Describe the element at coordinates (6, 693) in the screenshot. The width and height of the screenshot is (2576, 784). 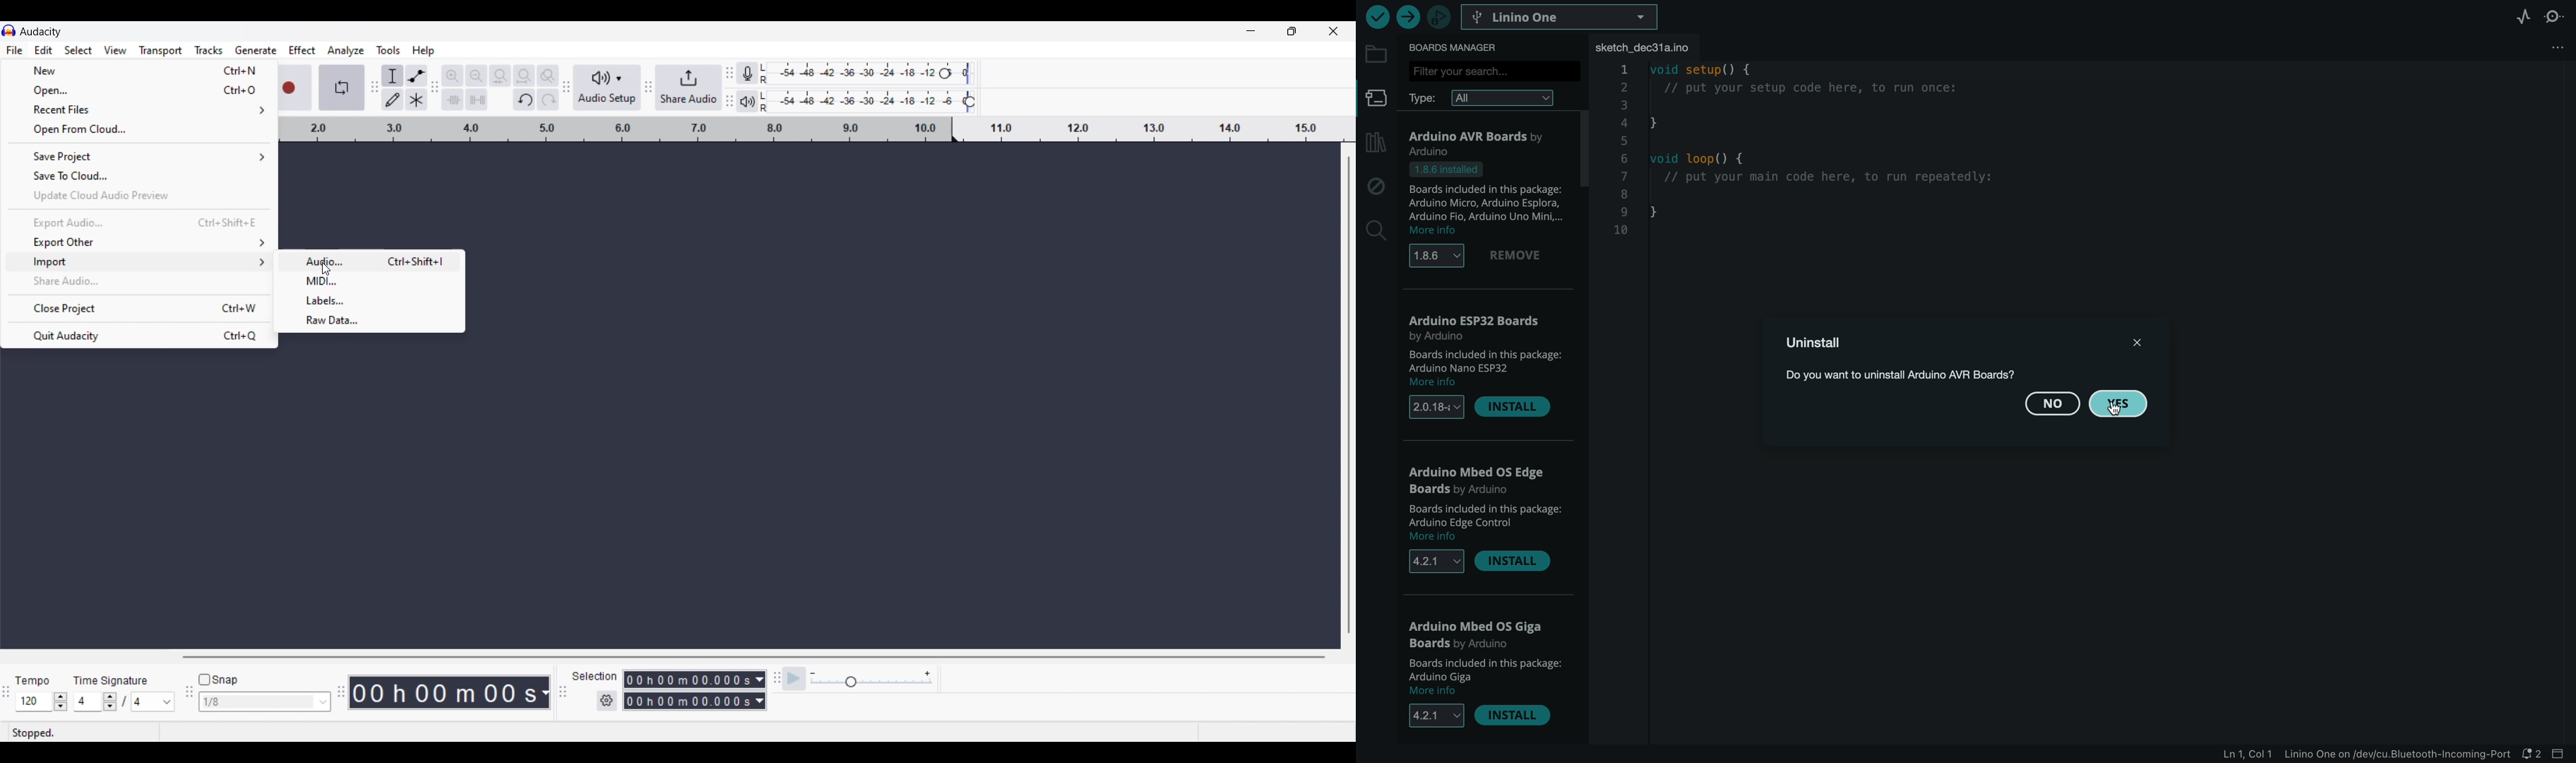
I see `signature time tool bar` at that location.